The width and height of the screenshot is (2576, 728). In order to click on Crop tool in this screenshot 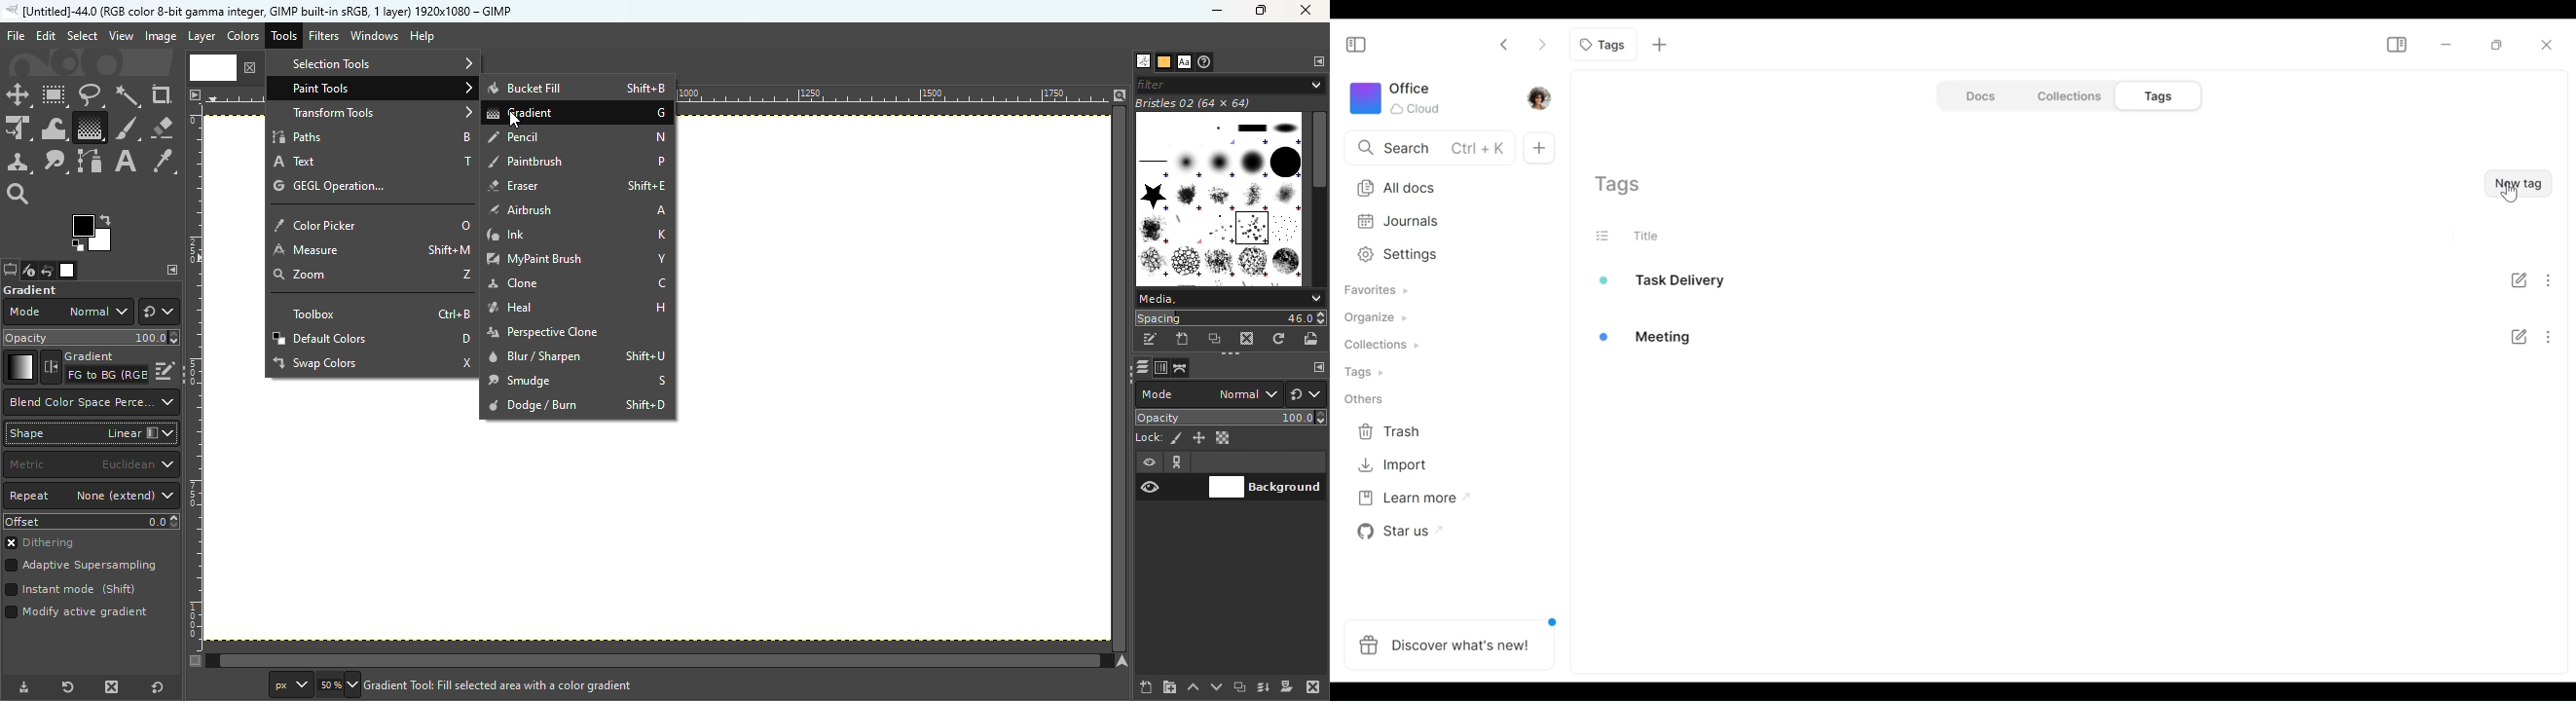, I will do `click(162, 94)`.